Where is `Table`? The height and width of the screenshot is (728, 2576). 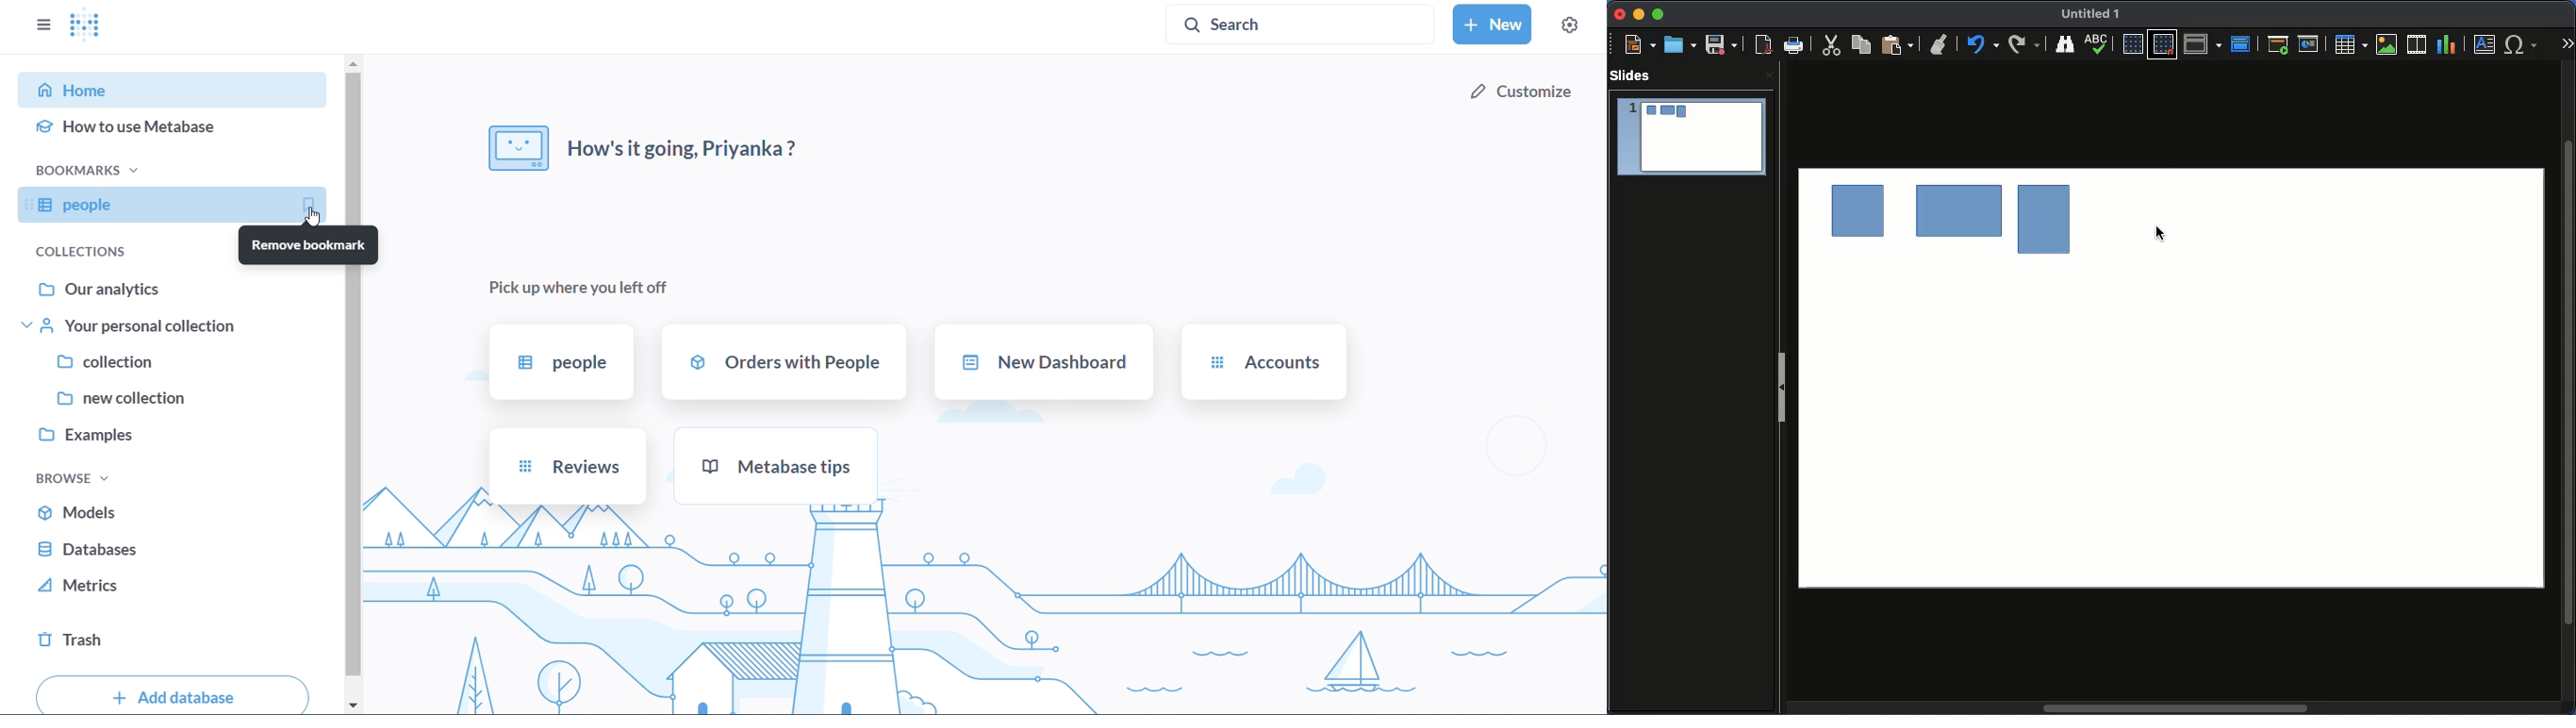 Table is located at coordinates (2352, 44).